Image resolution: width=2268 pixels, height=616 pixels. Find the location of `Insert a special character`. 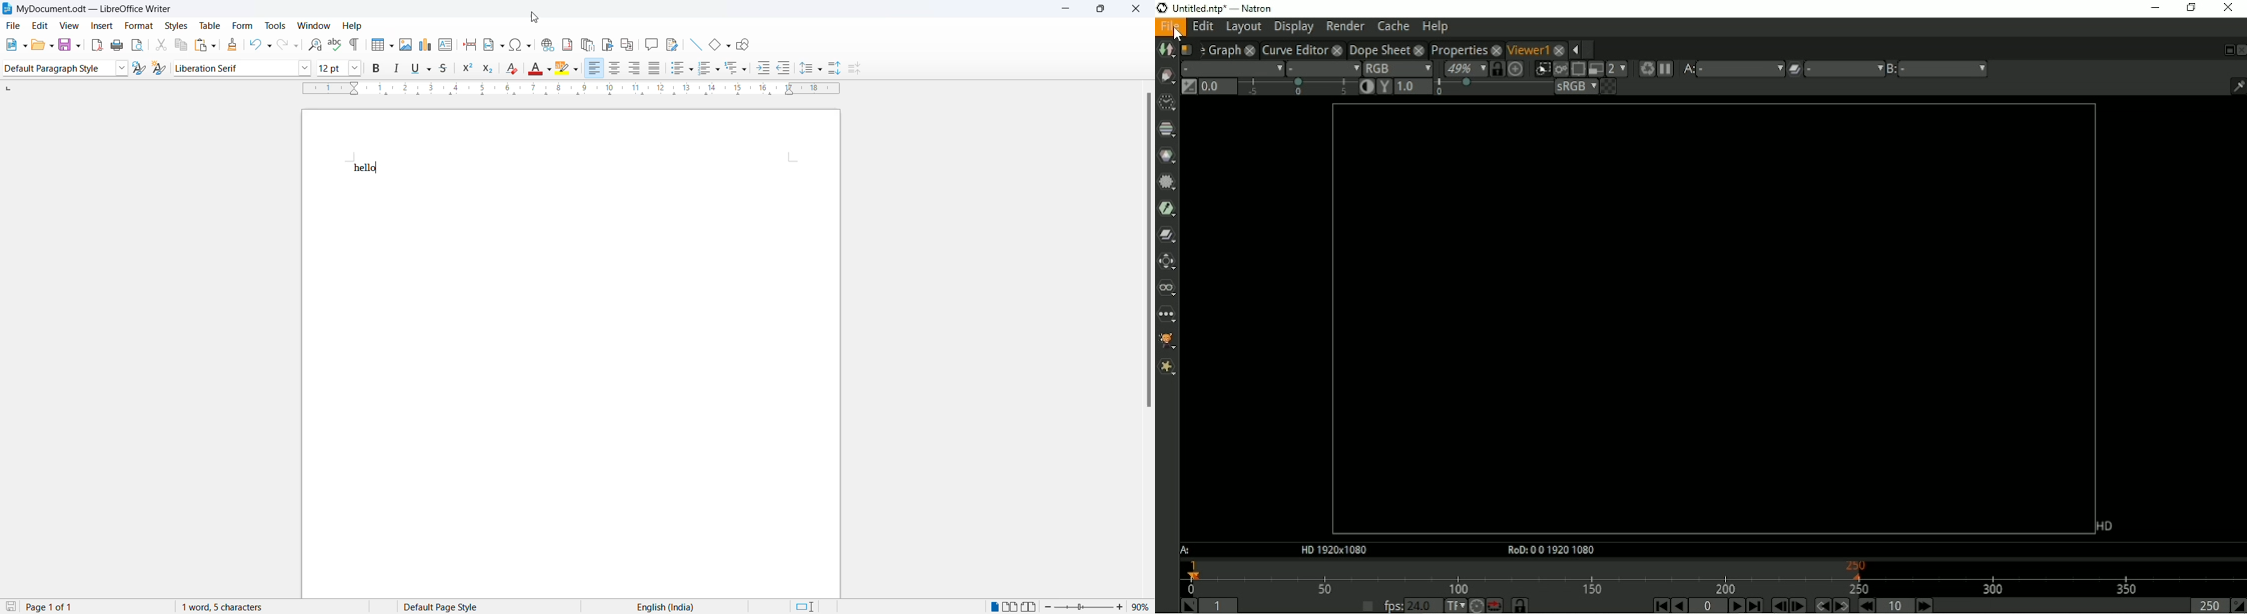

Insert a special character is located at coordinates (521, 45).